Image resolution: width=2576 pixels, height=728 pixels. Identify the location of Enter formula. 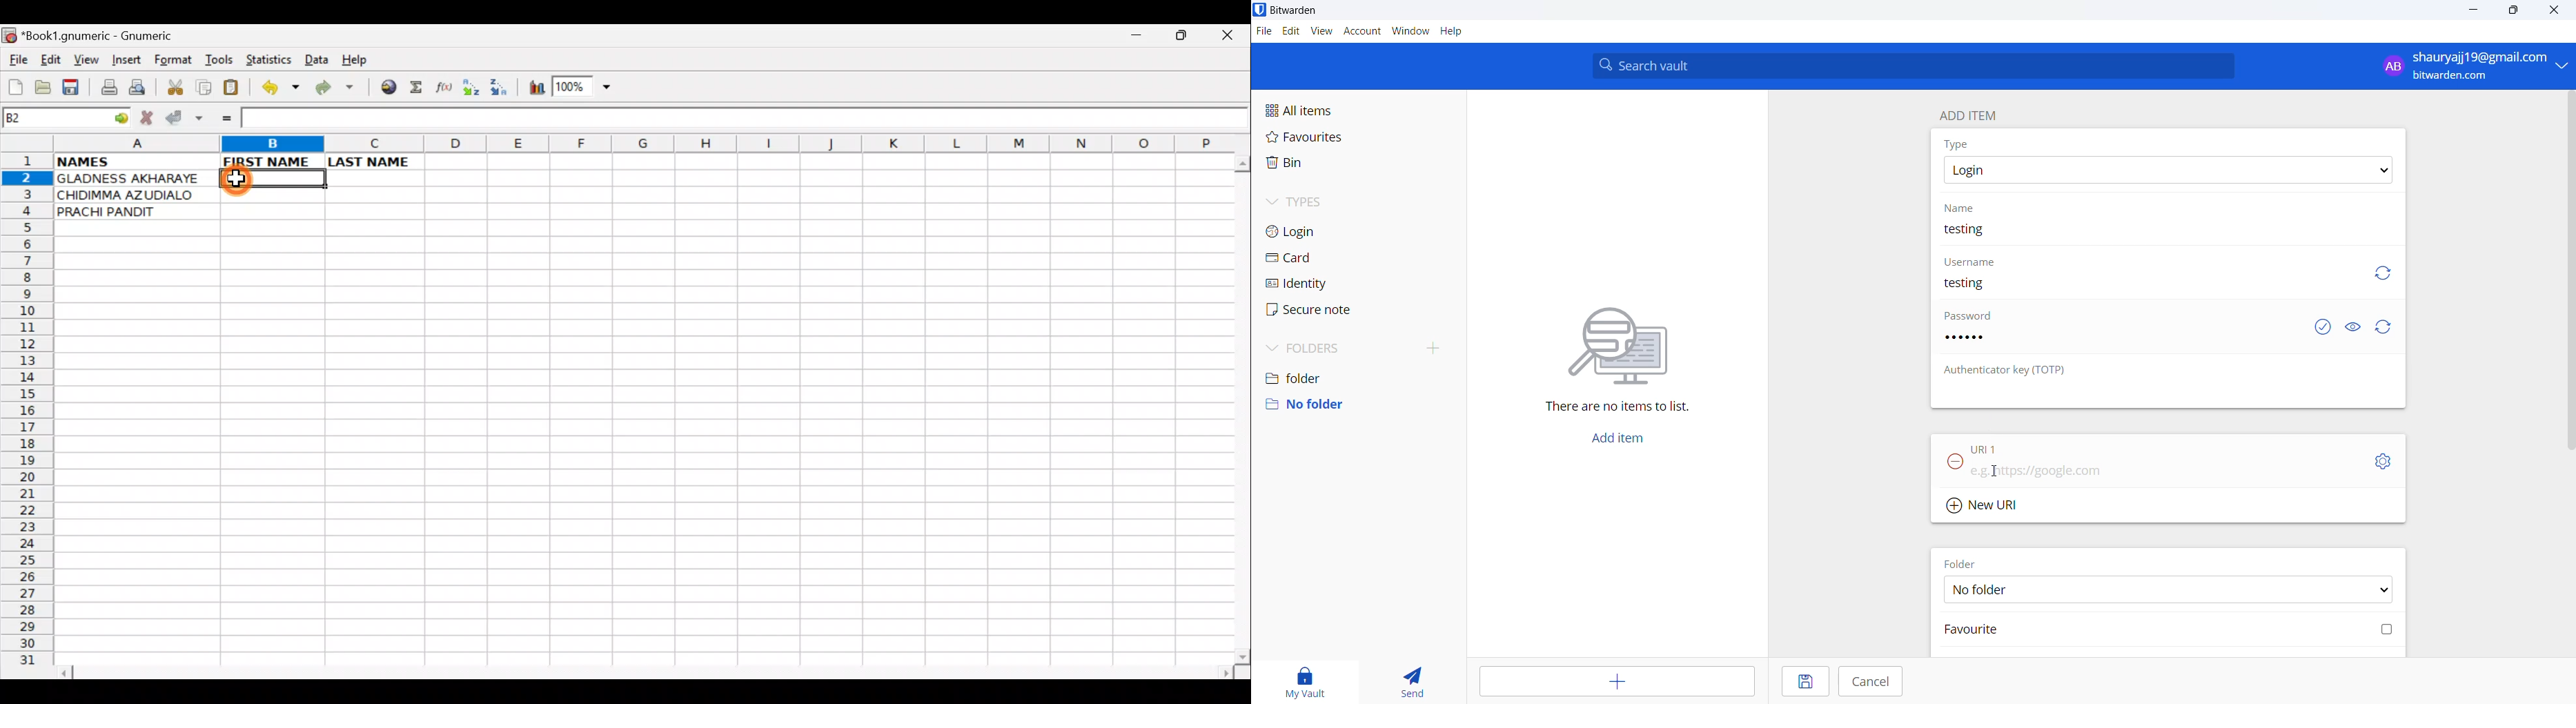
(223, 117).